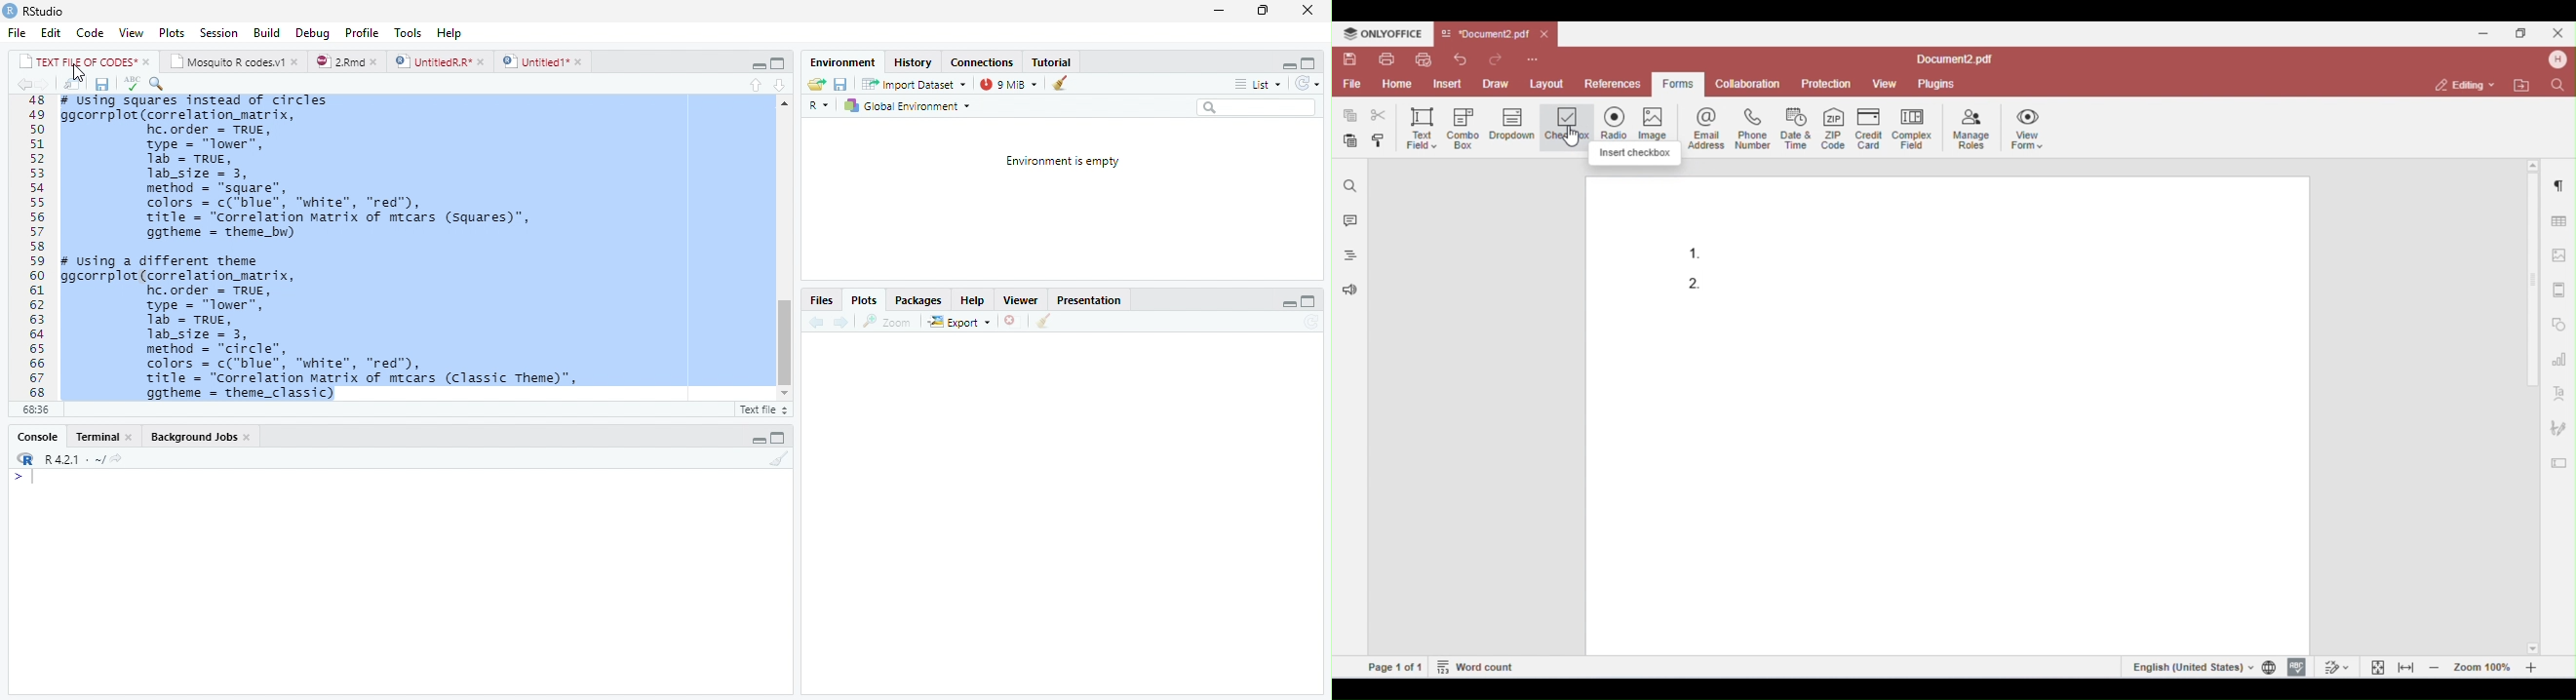  I want to click on Environment is empty, so click(1062, 162).